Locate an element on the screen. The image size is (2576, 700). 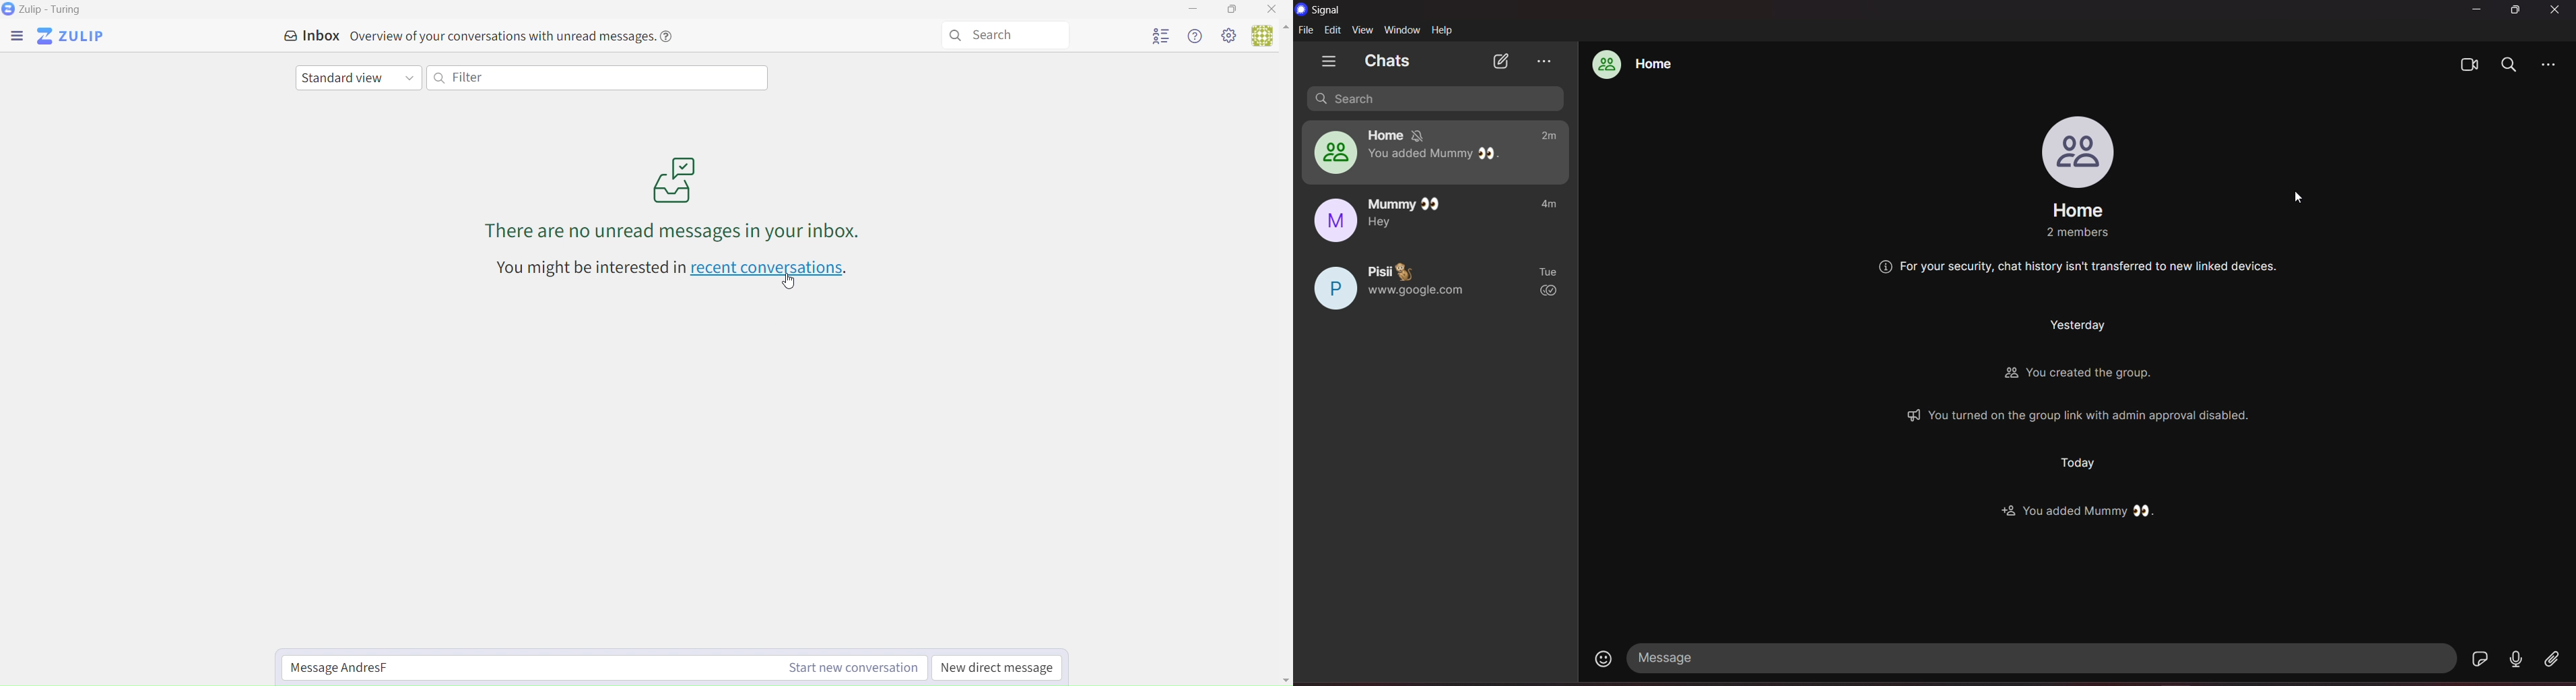
Standar View is located at coordinates (358, 77).